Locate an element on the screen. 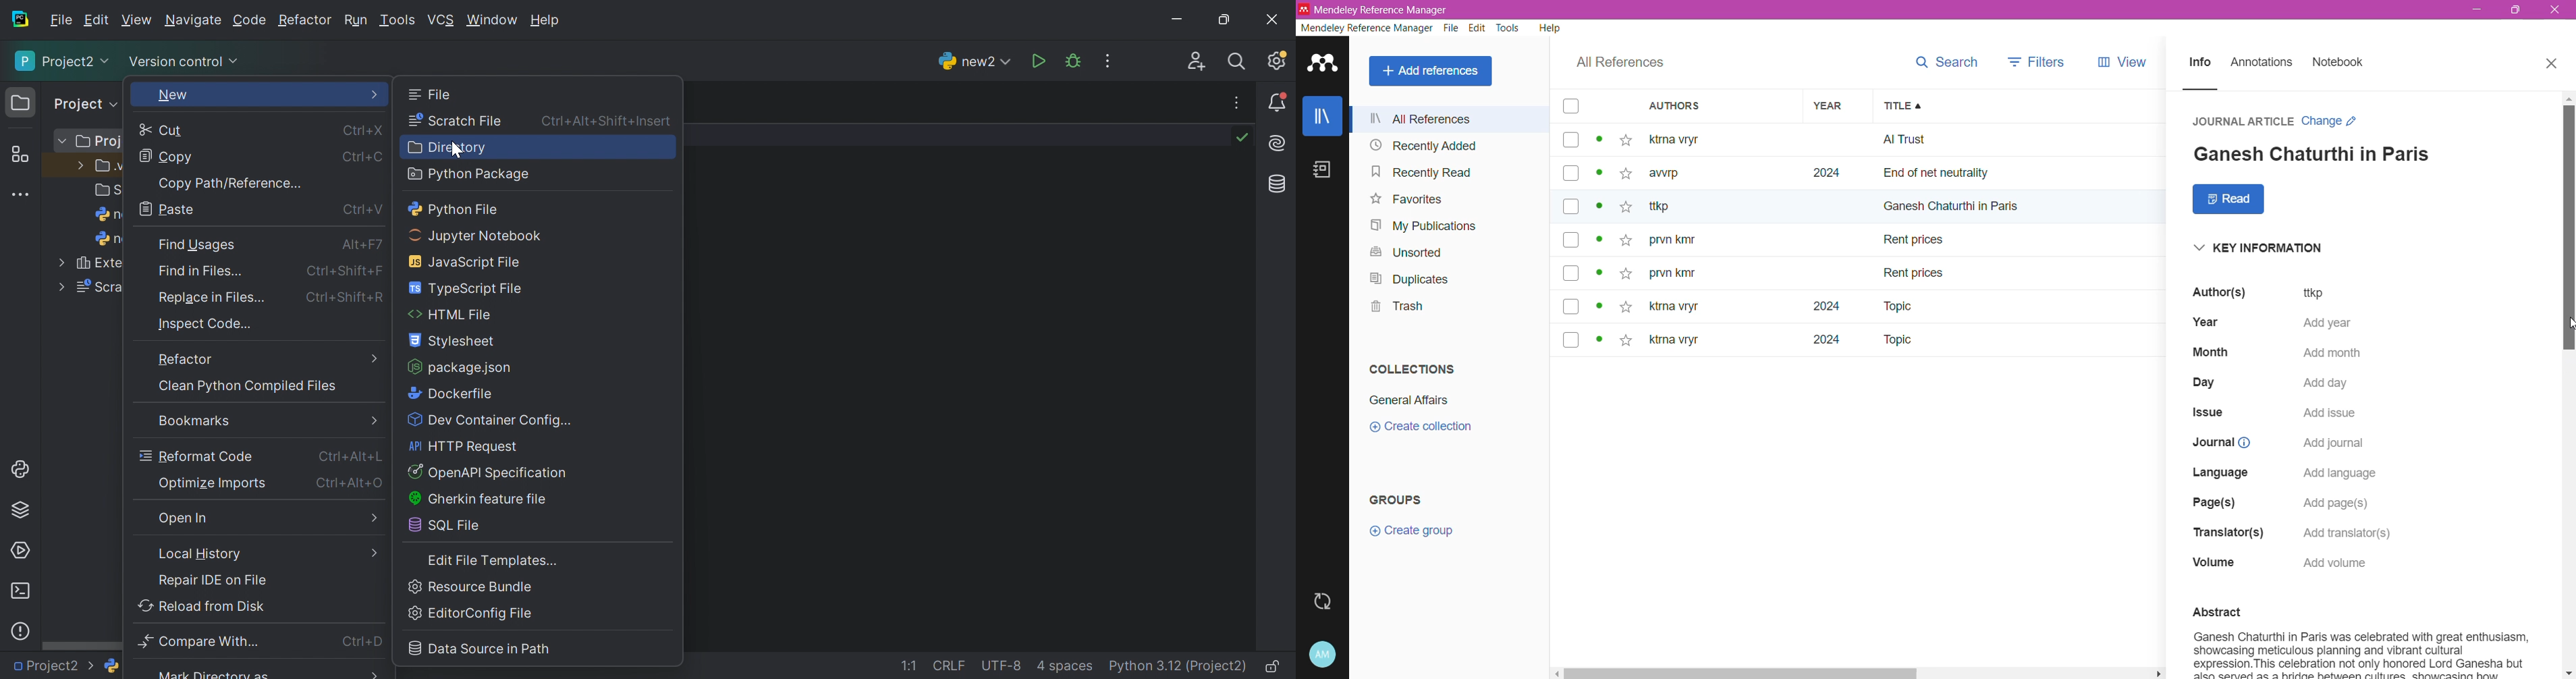 The image size is (2576, 700). Last Sync is located at coordinates (1324, 600).